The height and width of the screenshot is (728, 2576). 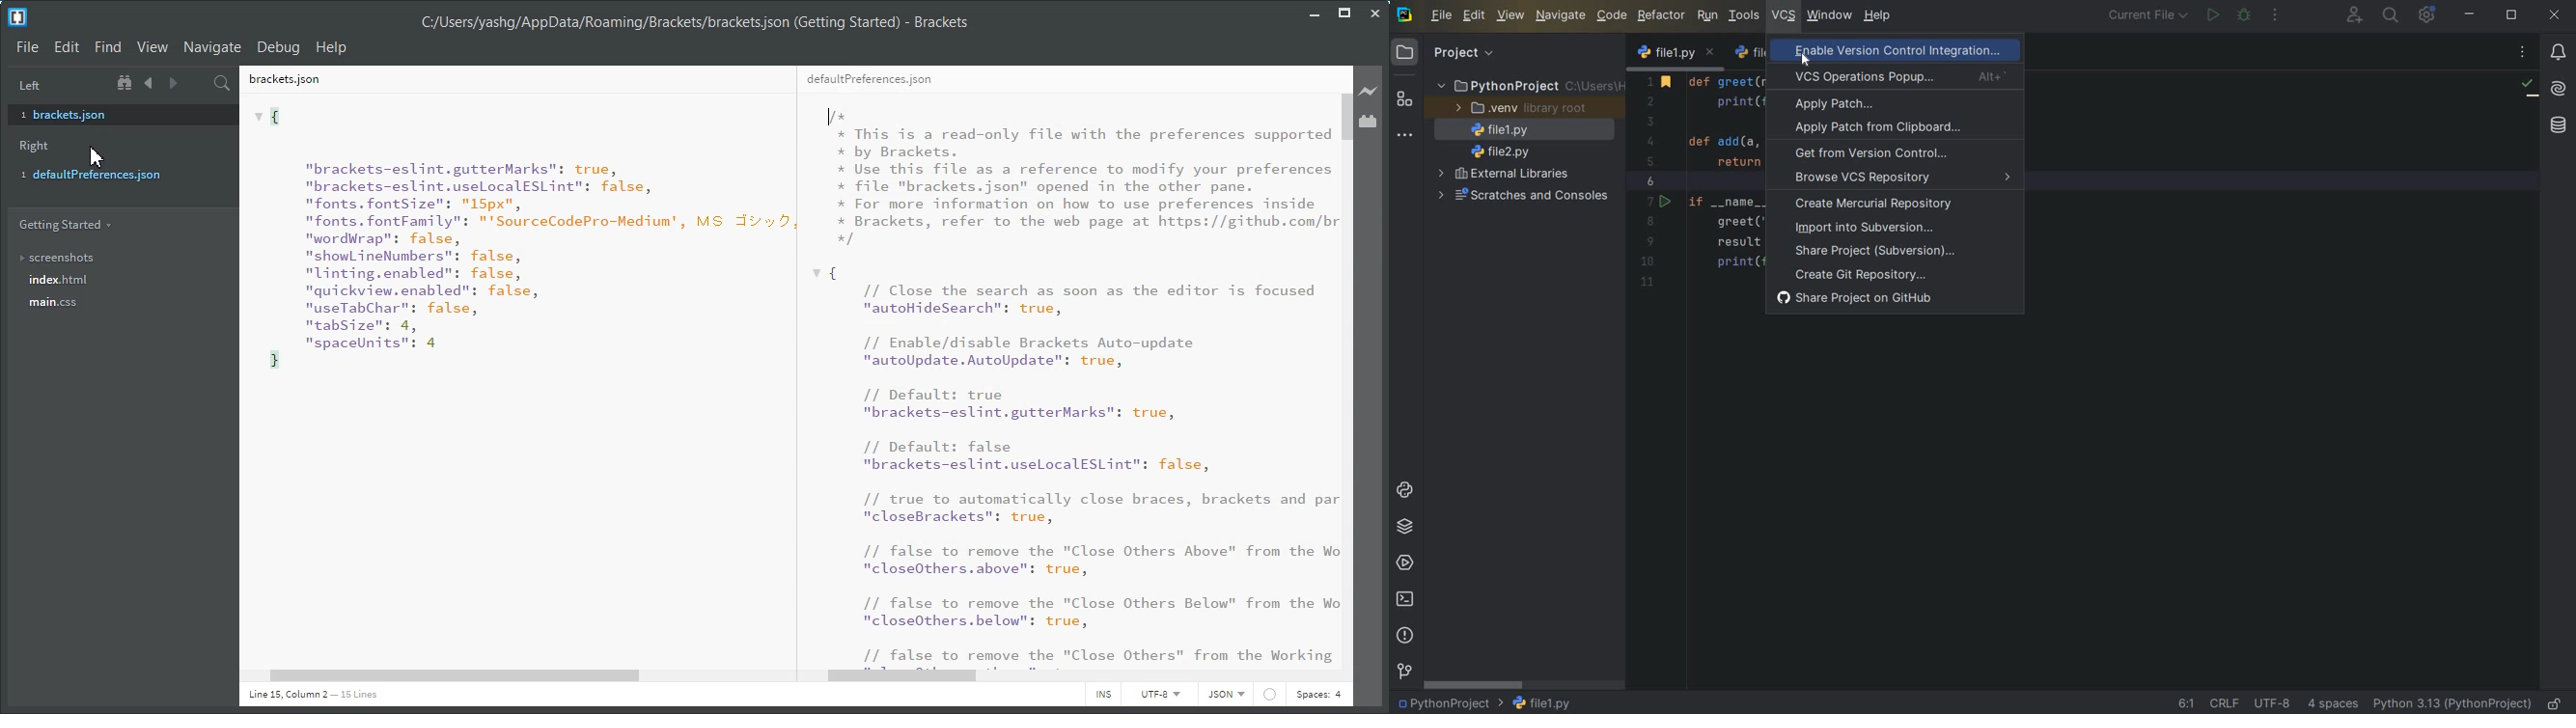 What do you see at coordinates (2274, 702) in the screenshot?
I see `file encoding` at bounding box center [2274, 702].